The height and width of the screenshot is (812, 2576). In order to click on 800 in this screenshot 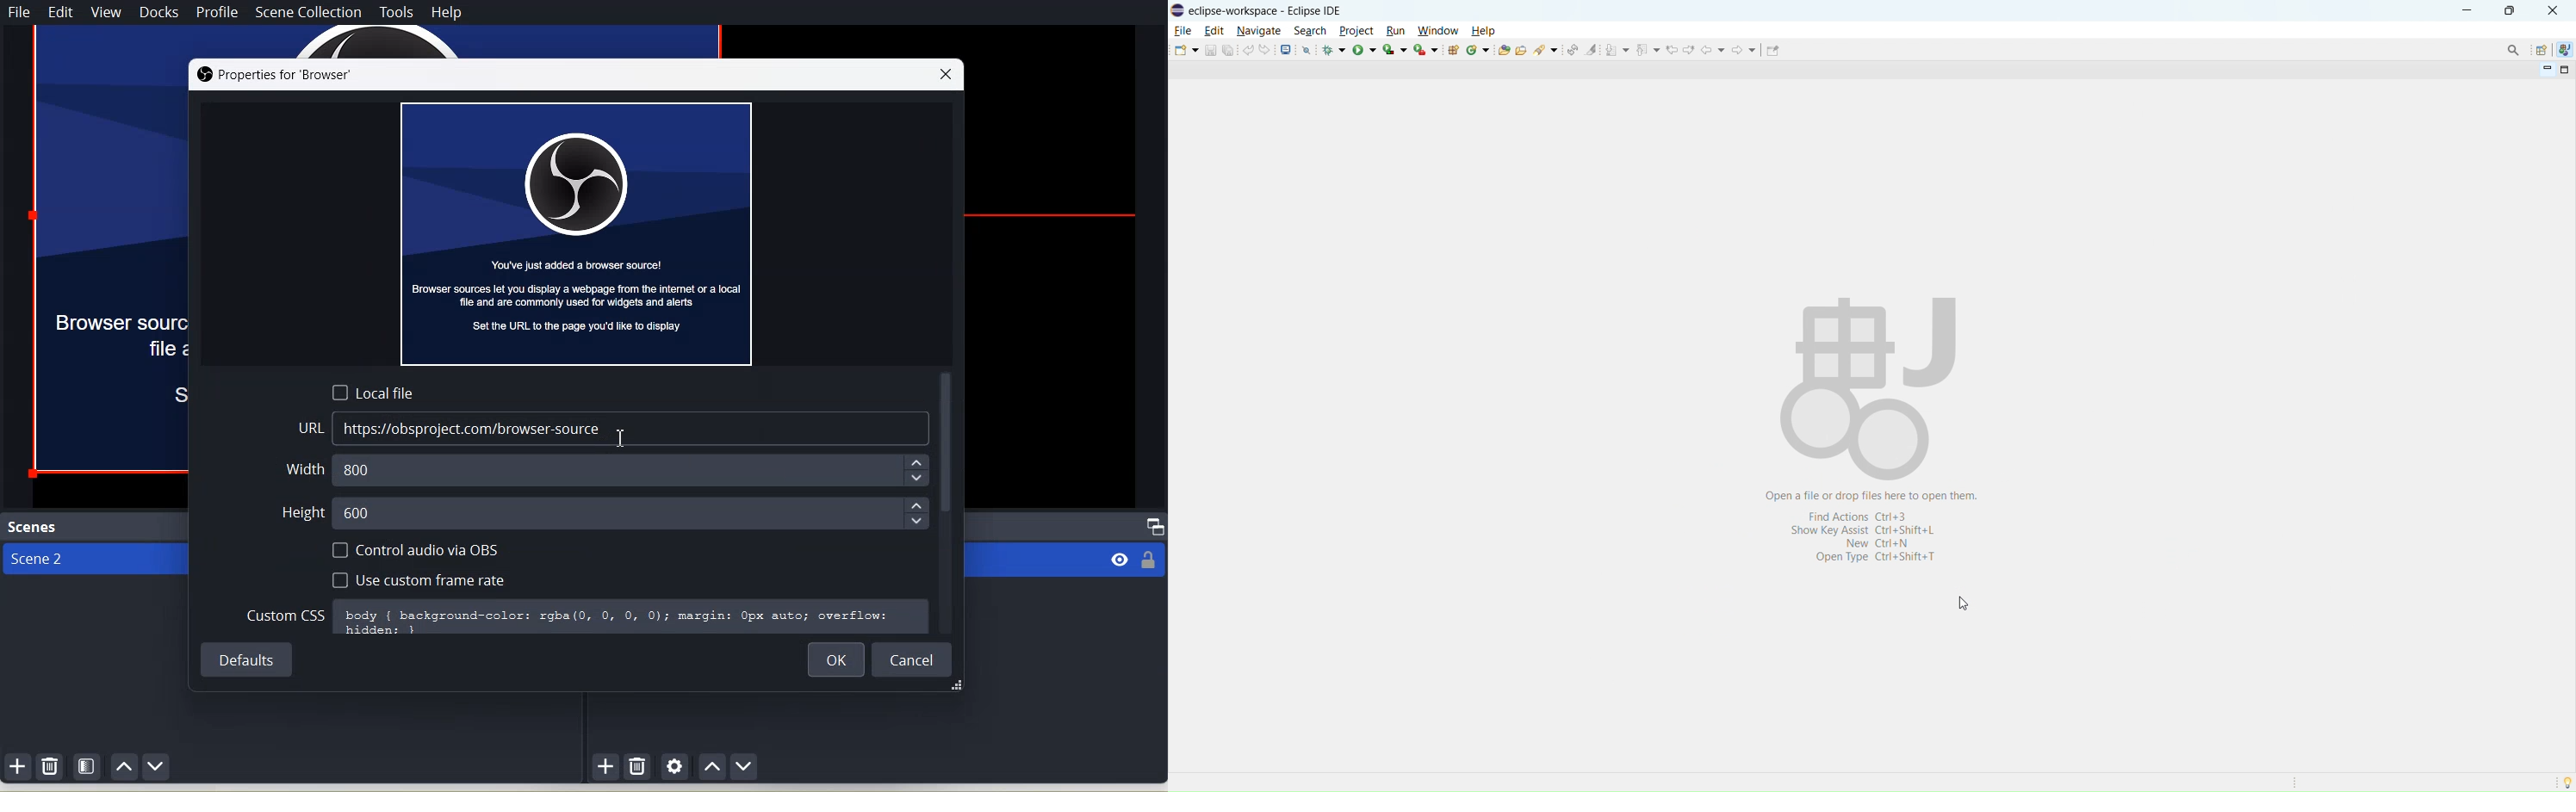, I will do `click(637, 471)`.